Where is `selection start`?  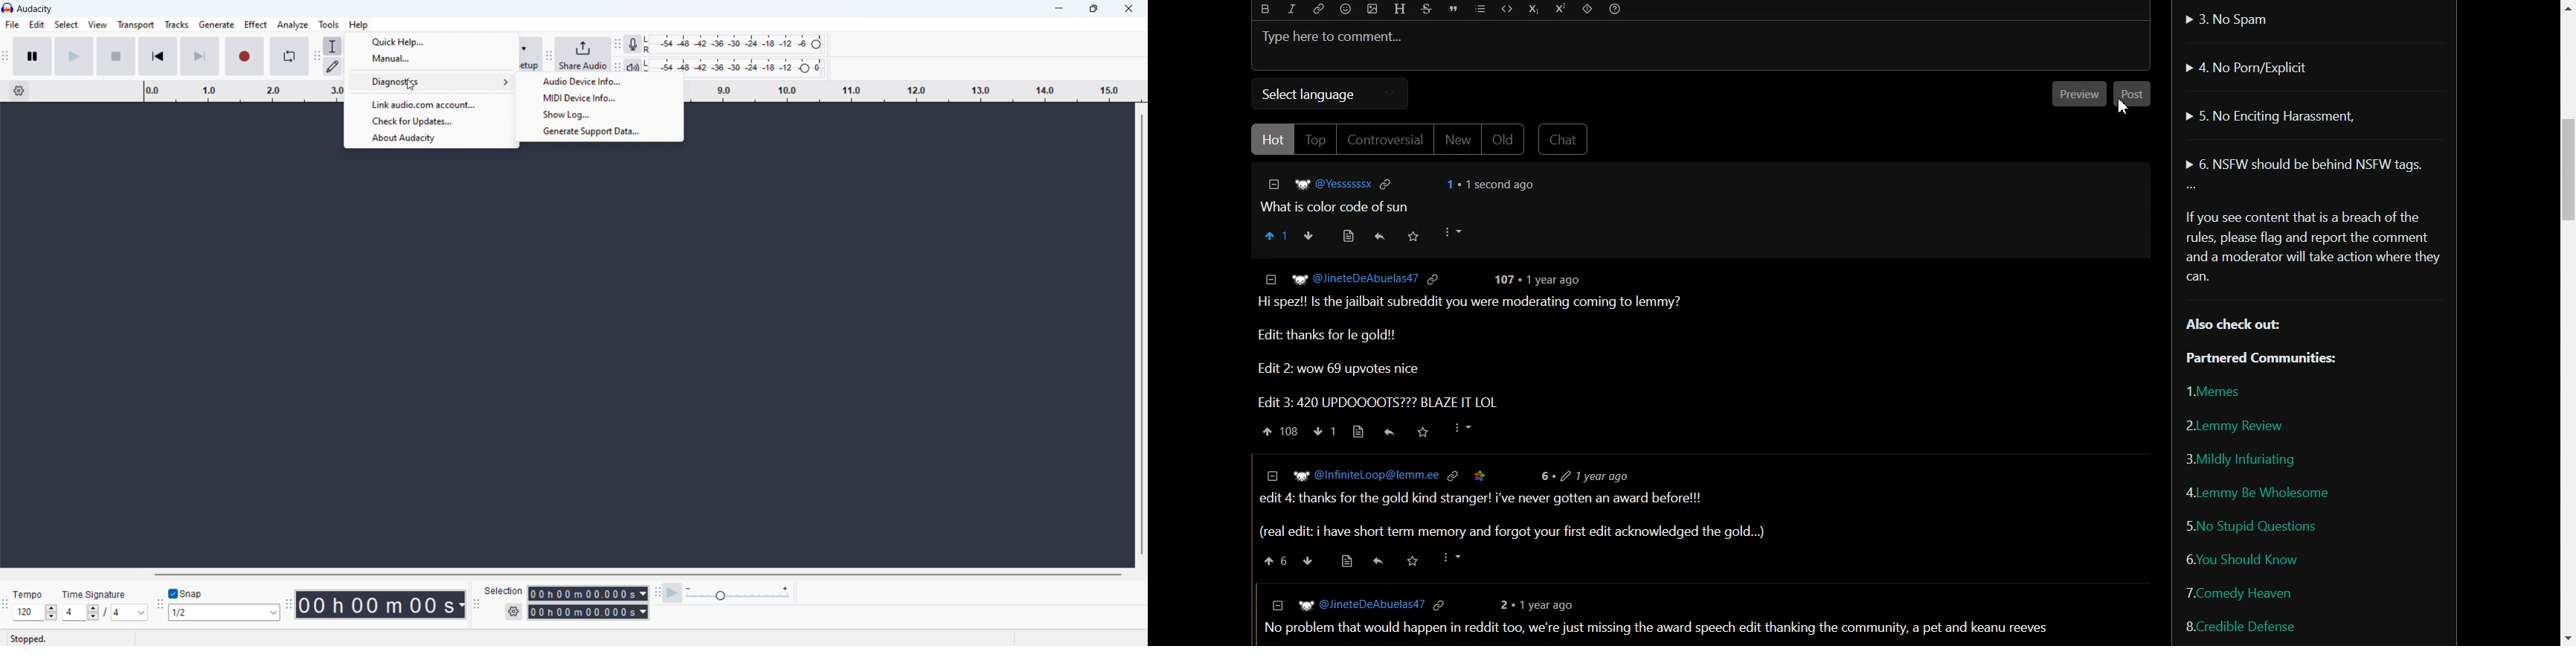
selection start is located at coordinates (587, 593).